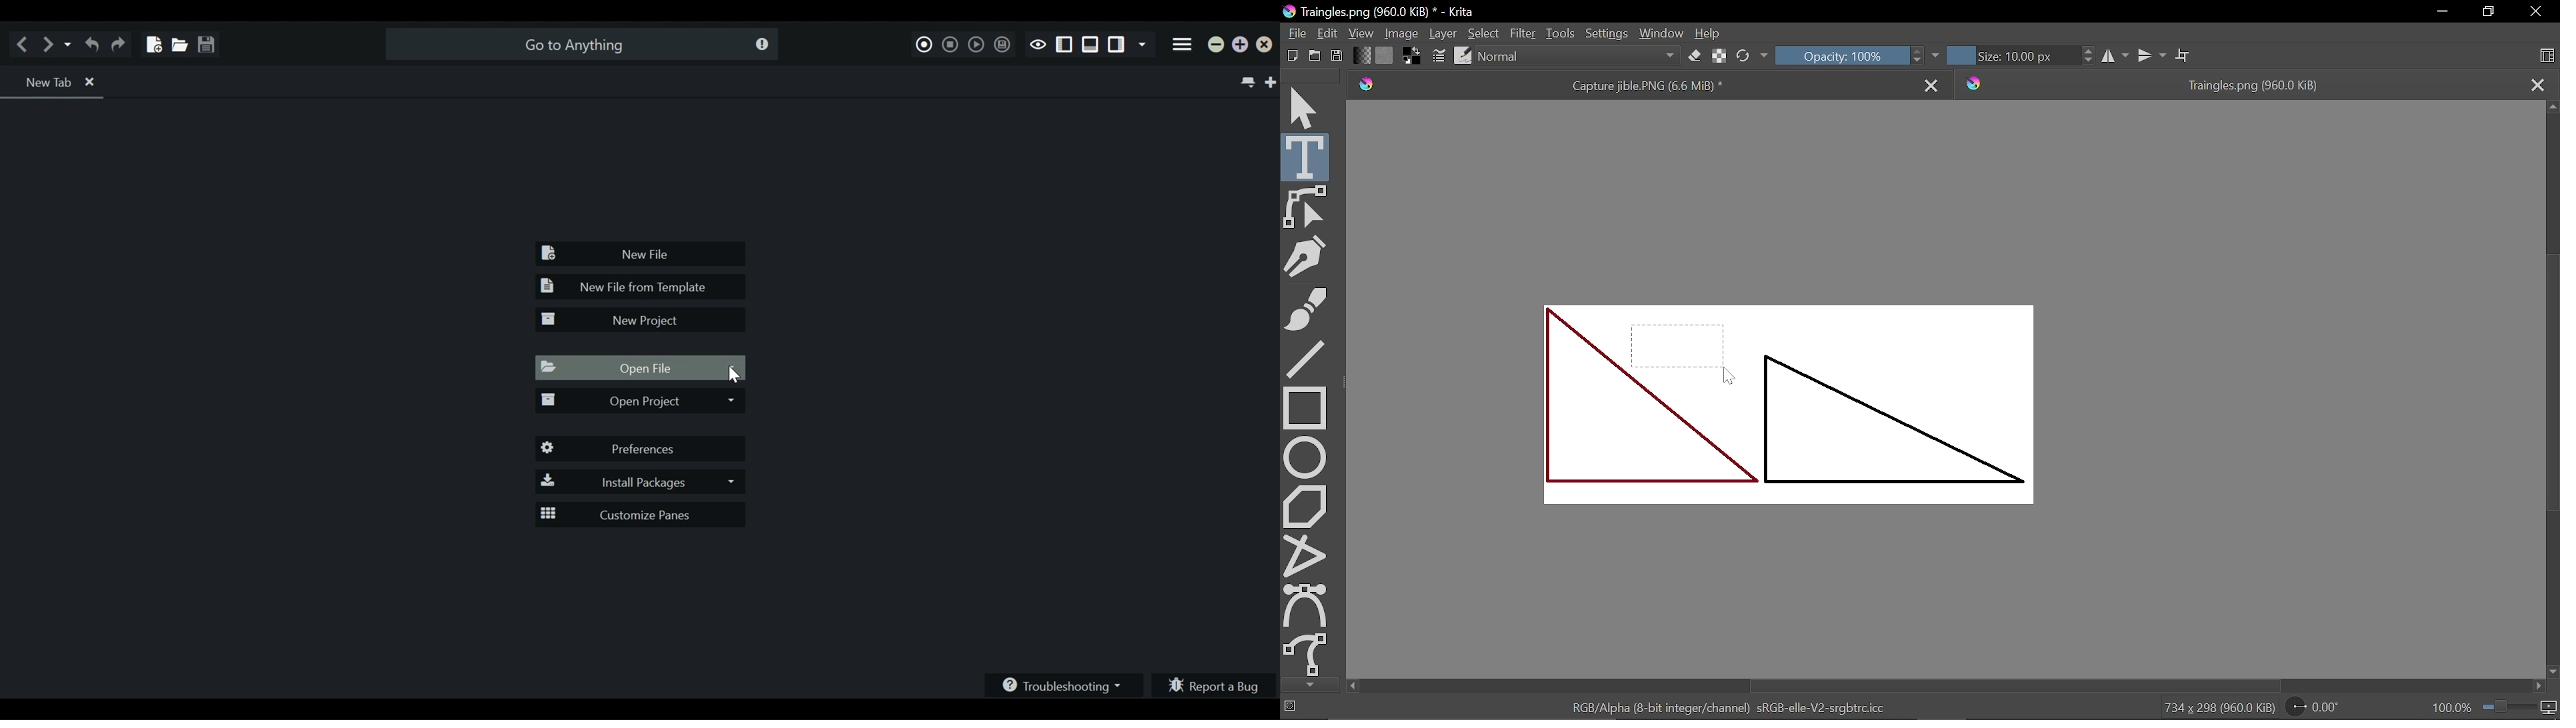 The image size is (2576, 728). Describe the element at coordinates (1360, 57) in the screenshot. I see `Gradient fill` at that location.